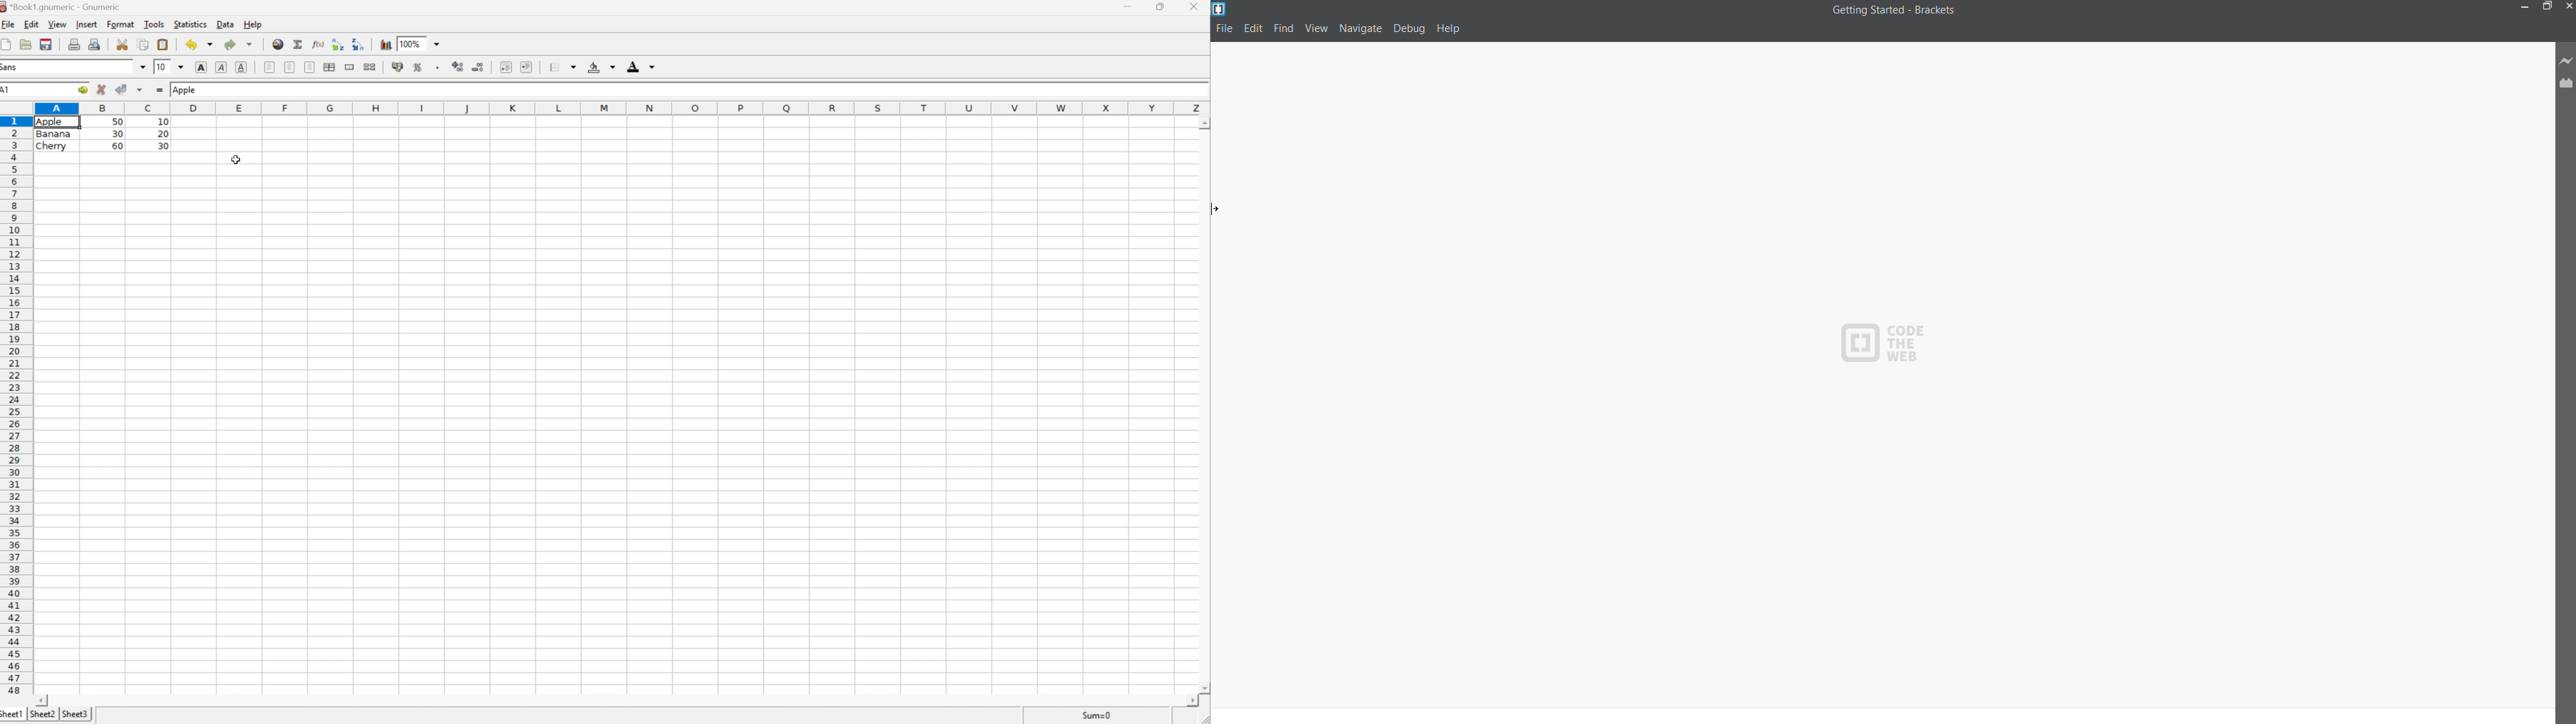 This screenshot has width=2576, height=728. What do you see at coordinates (438, 43) in the screenshot?
I see `Drop down` at bounding box center [438, 43].